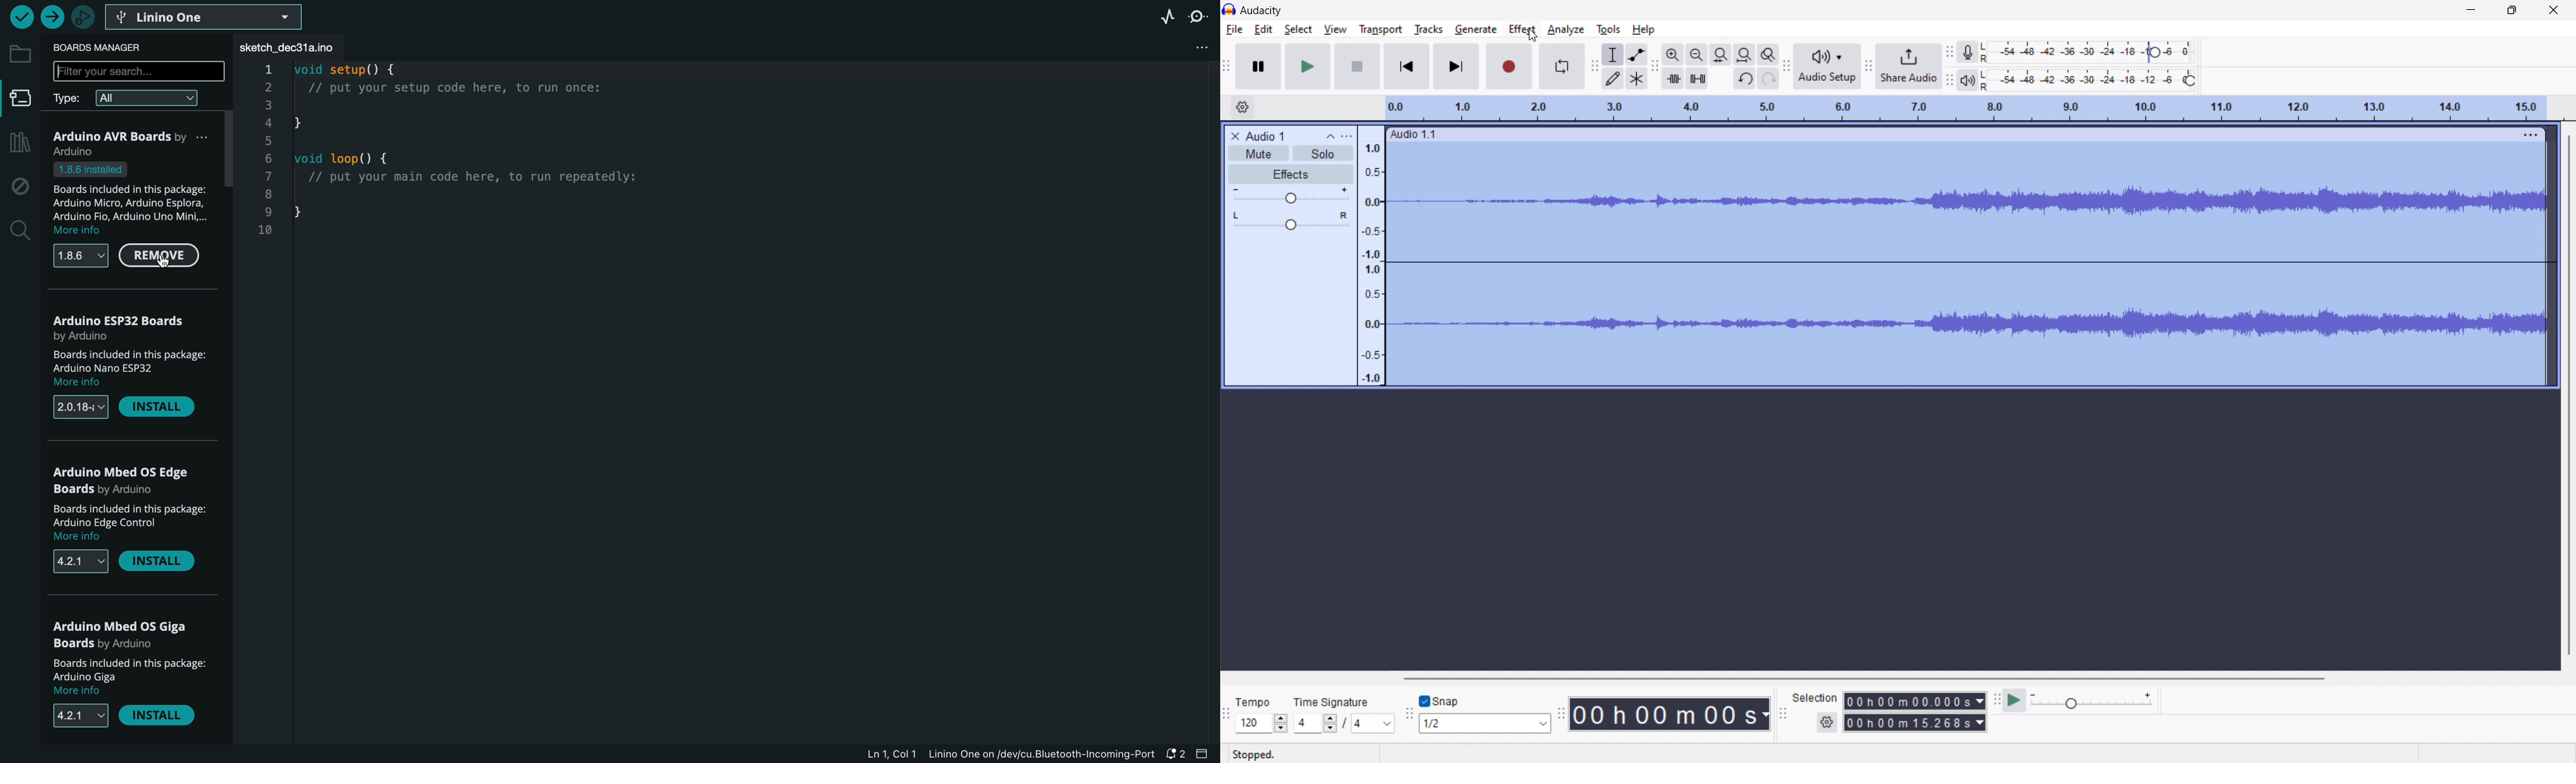  I want to click on play, so click(1309, 66).